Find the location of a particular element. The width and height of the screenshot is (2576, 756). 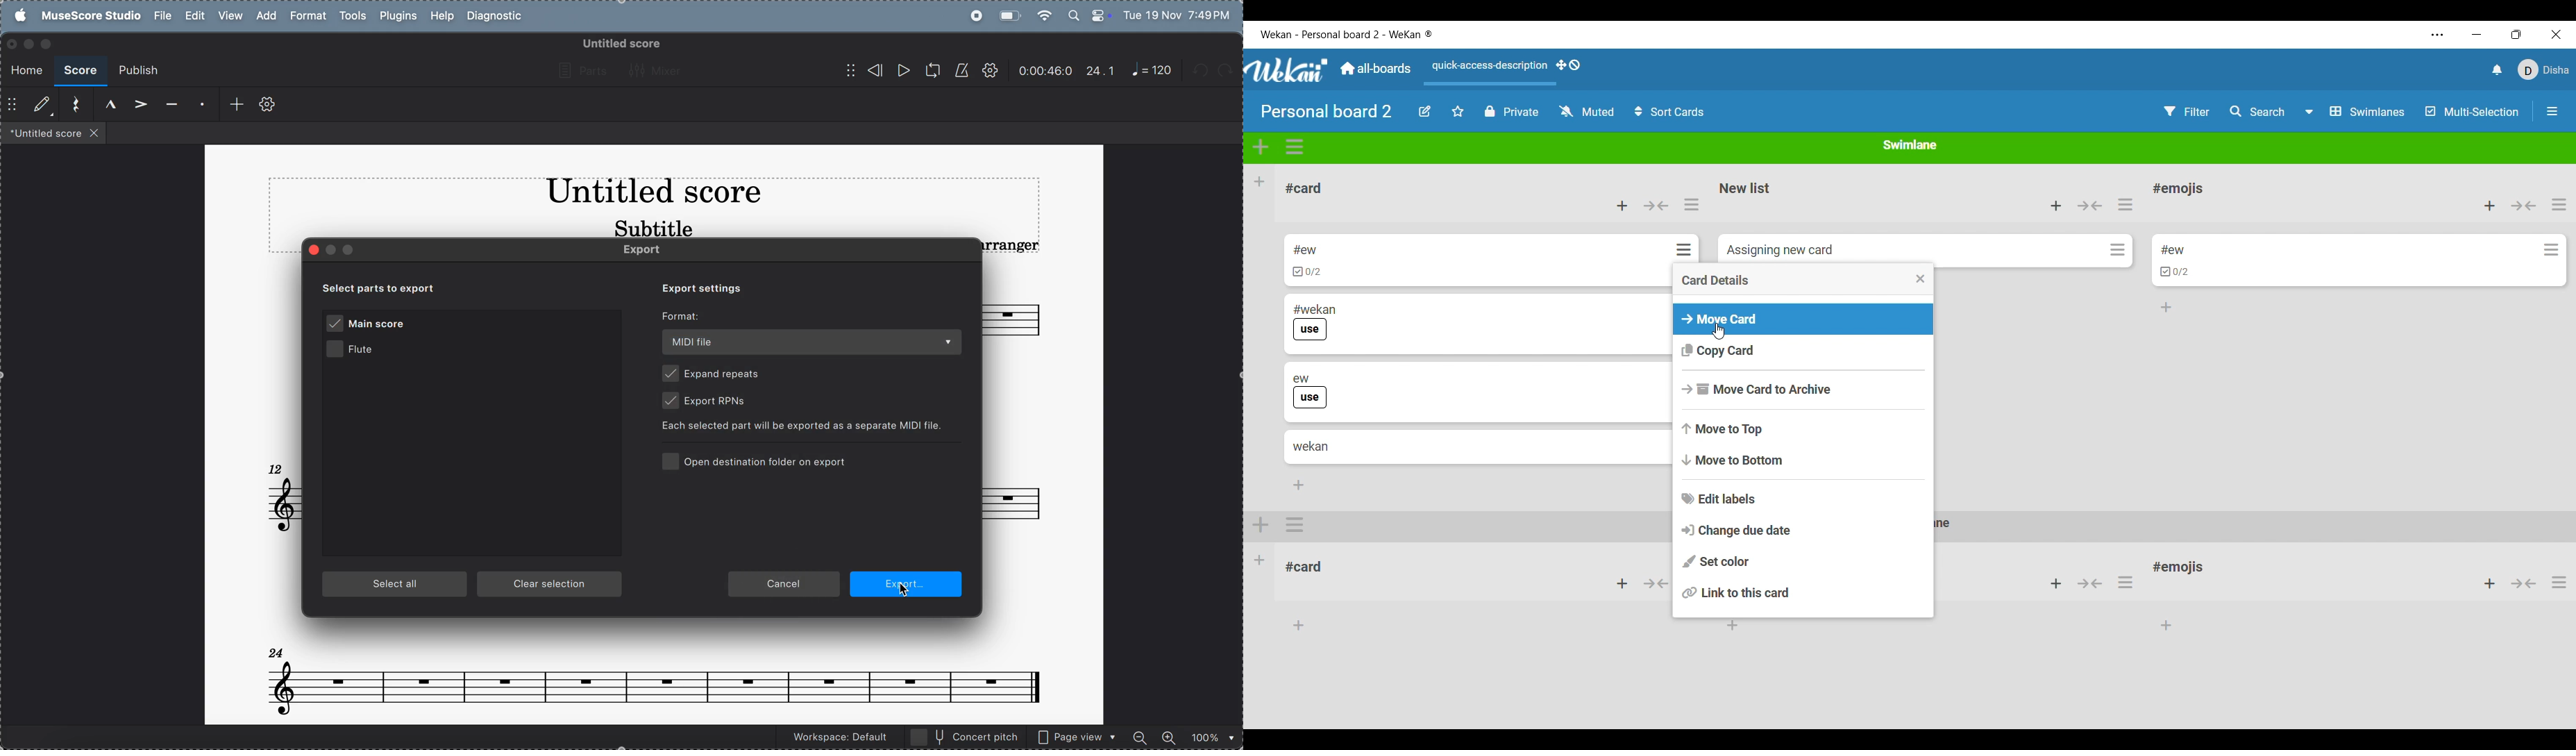

Card title and label is located at coordinates (1315, 322).